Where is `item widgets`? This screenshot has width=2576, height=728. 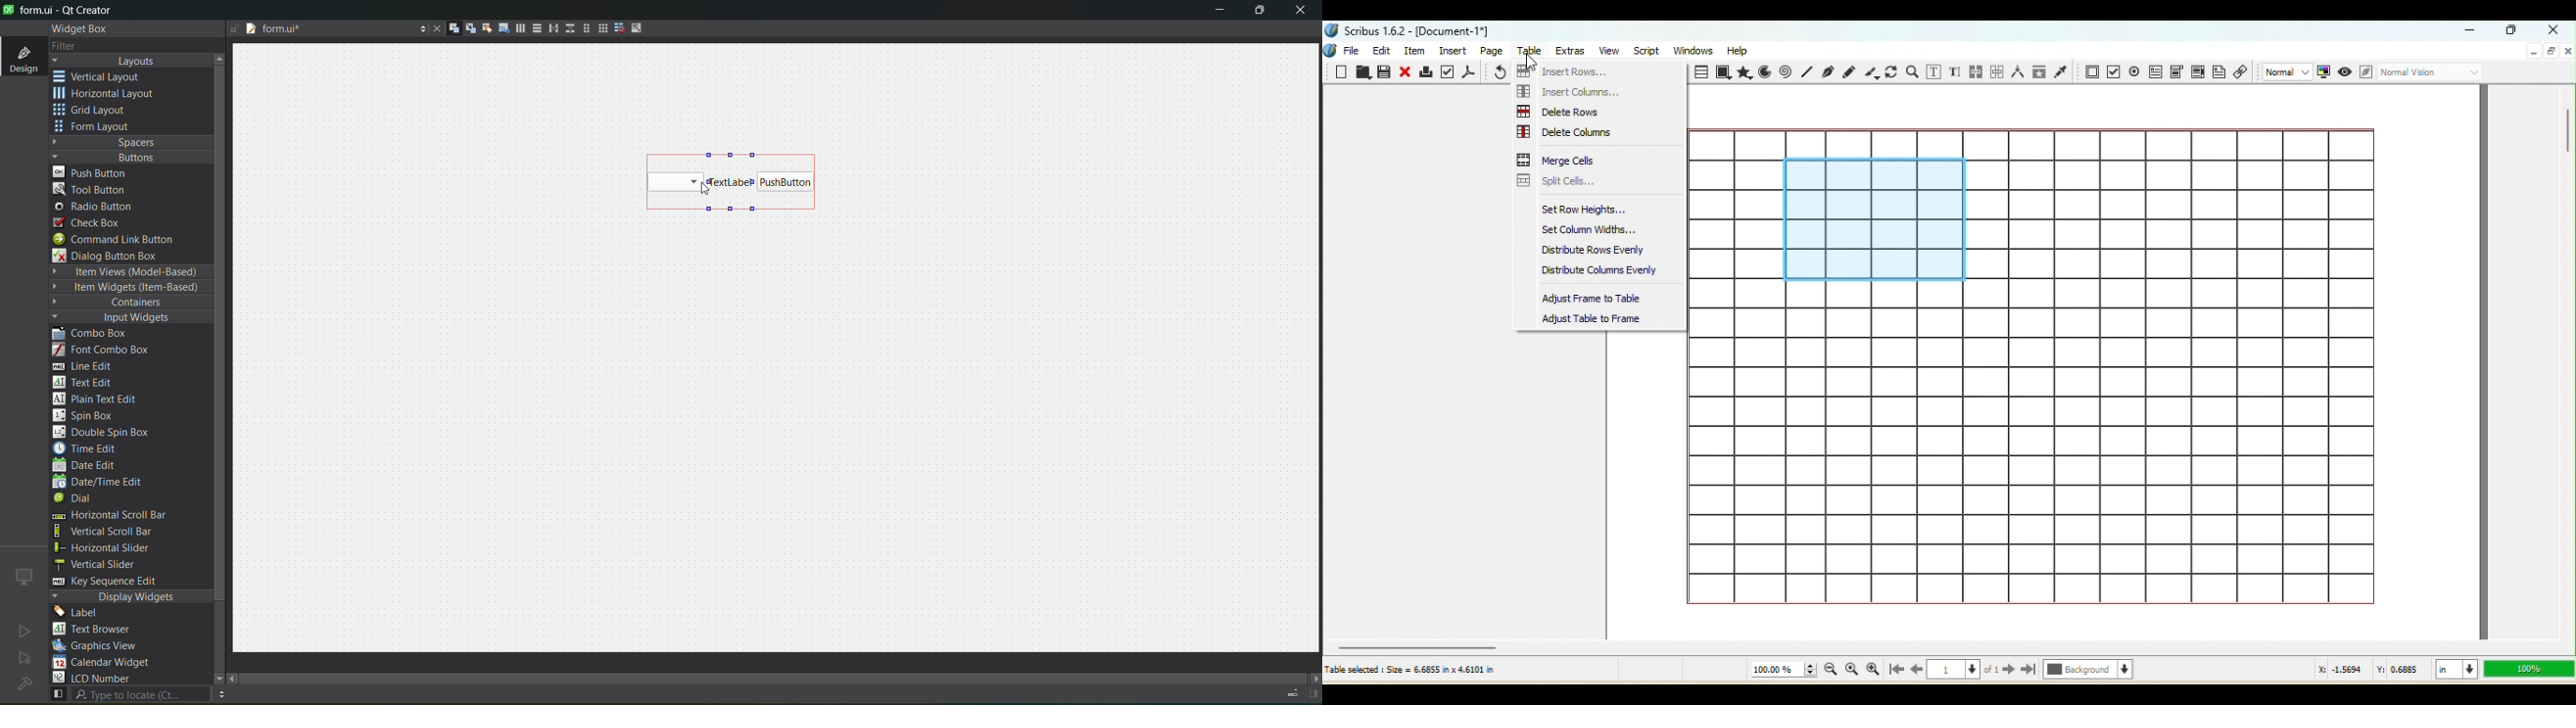 item widgets is located at coordinates (128, 288).